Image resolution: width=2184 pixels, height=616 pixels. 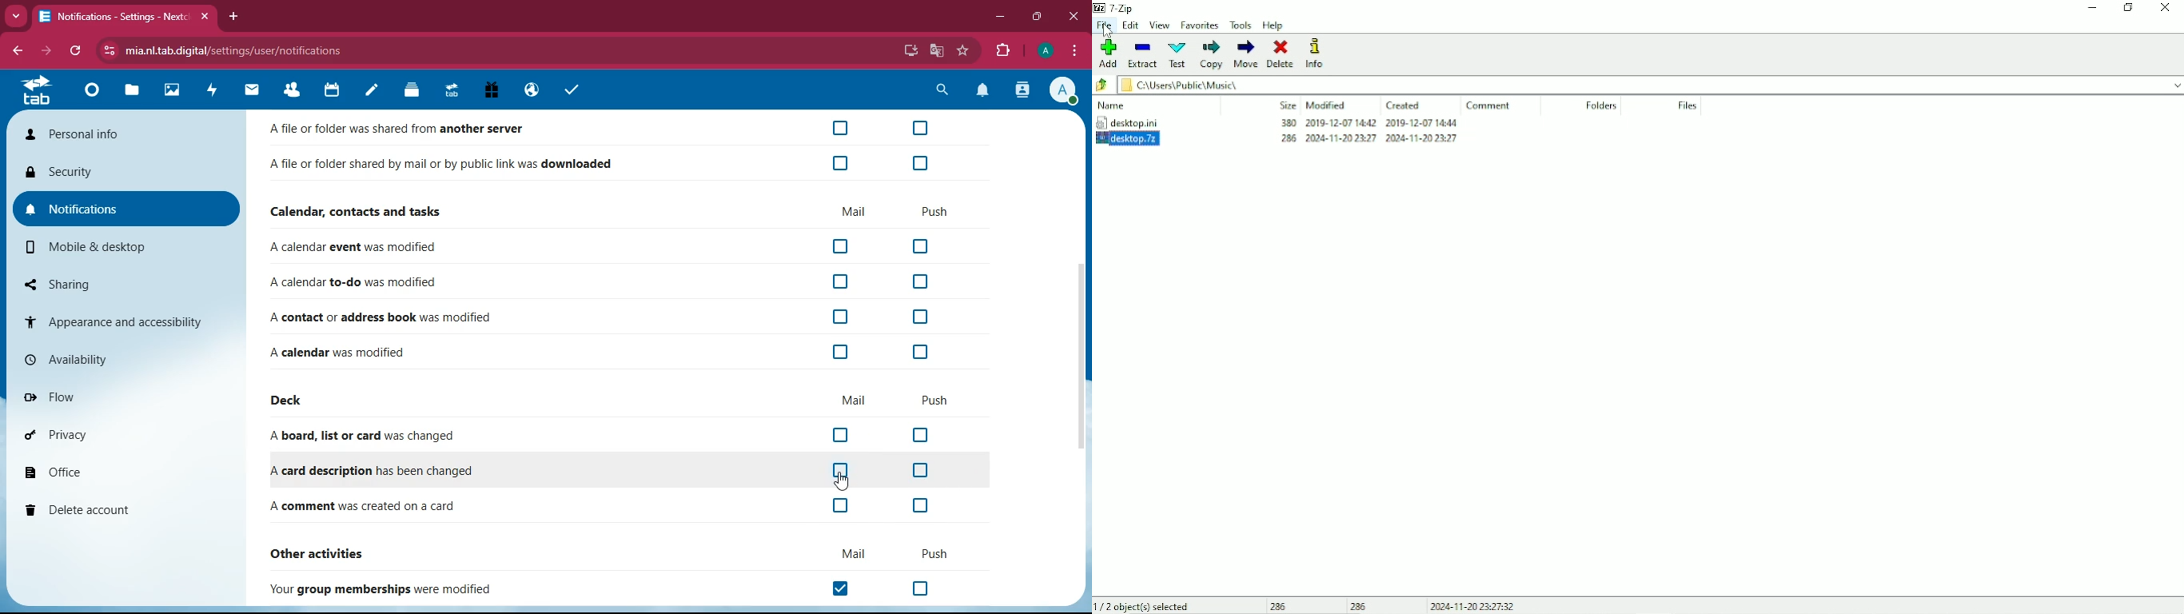 What do you see at coordinates (127, 210) in the screenshot?
I see `notifications` at bounding box center [127, 210].